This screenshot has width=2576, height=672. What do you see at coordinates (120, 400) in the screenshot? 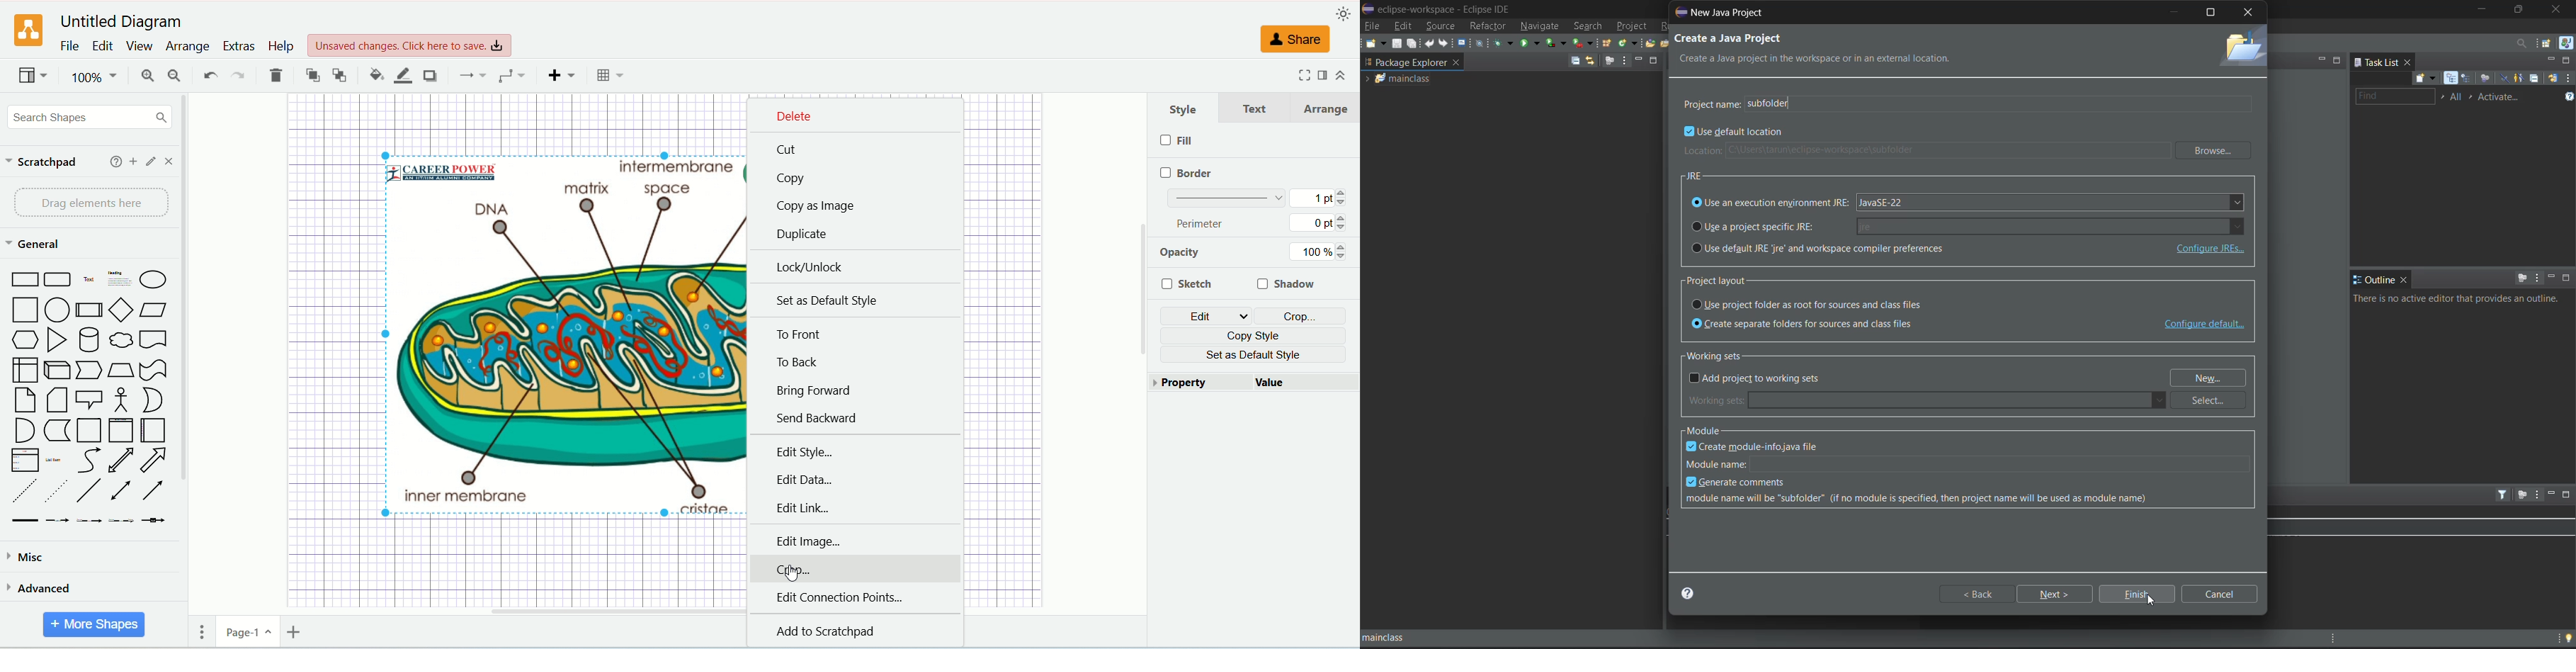
I see `Actor` at bounding box center [120, 400].